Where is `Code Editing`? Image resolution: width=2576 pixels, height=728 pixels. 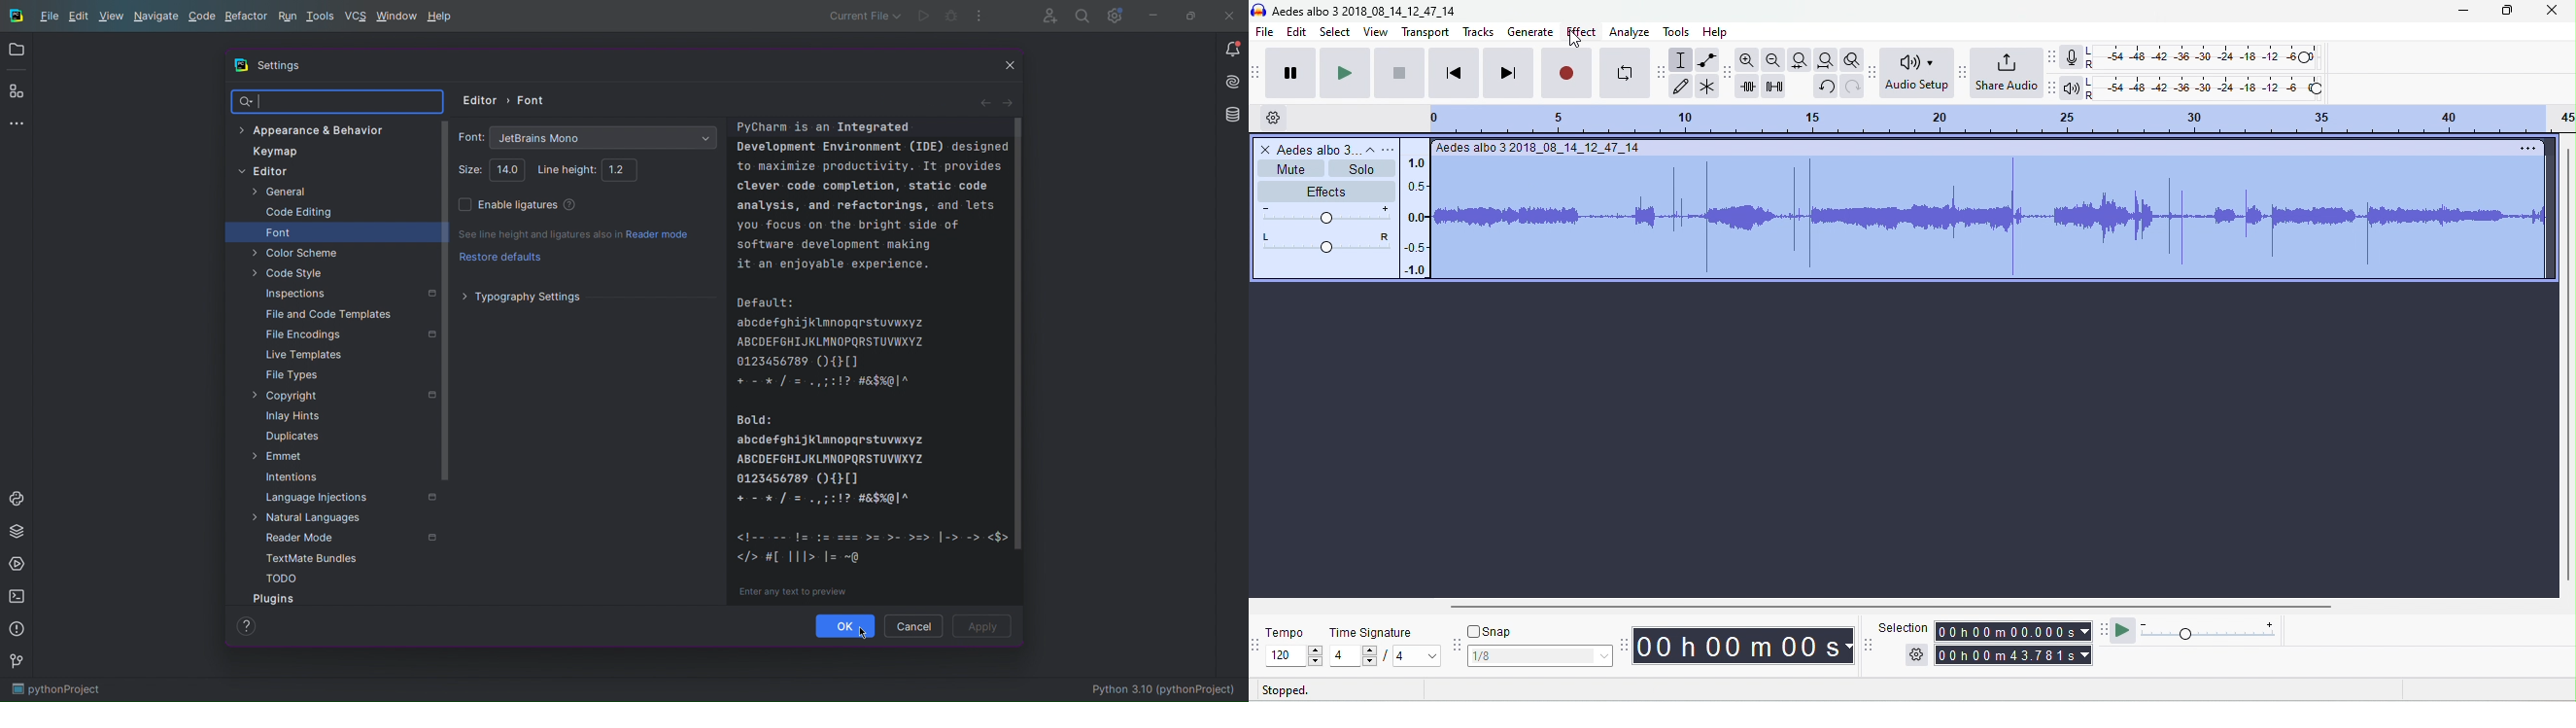
Code Editing is located at coordinates (293, 213).